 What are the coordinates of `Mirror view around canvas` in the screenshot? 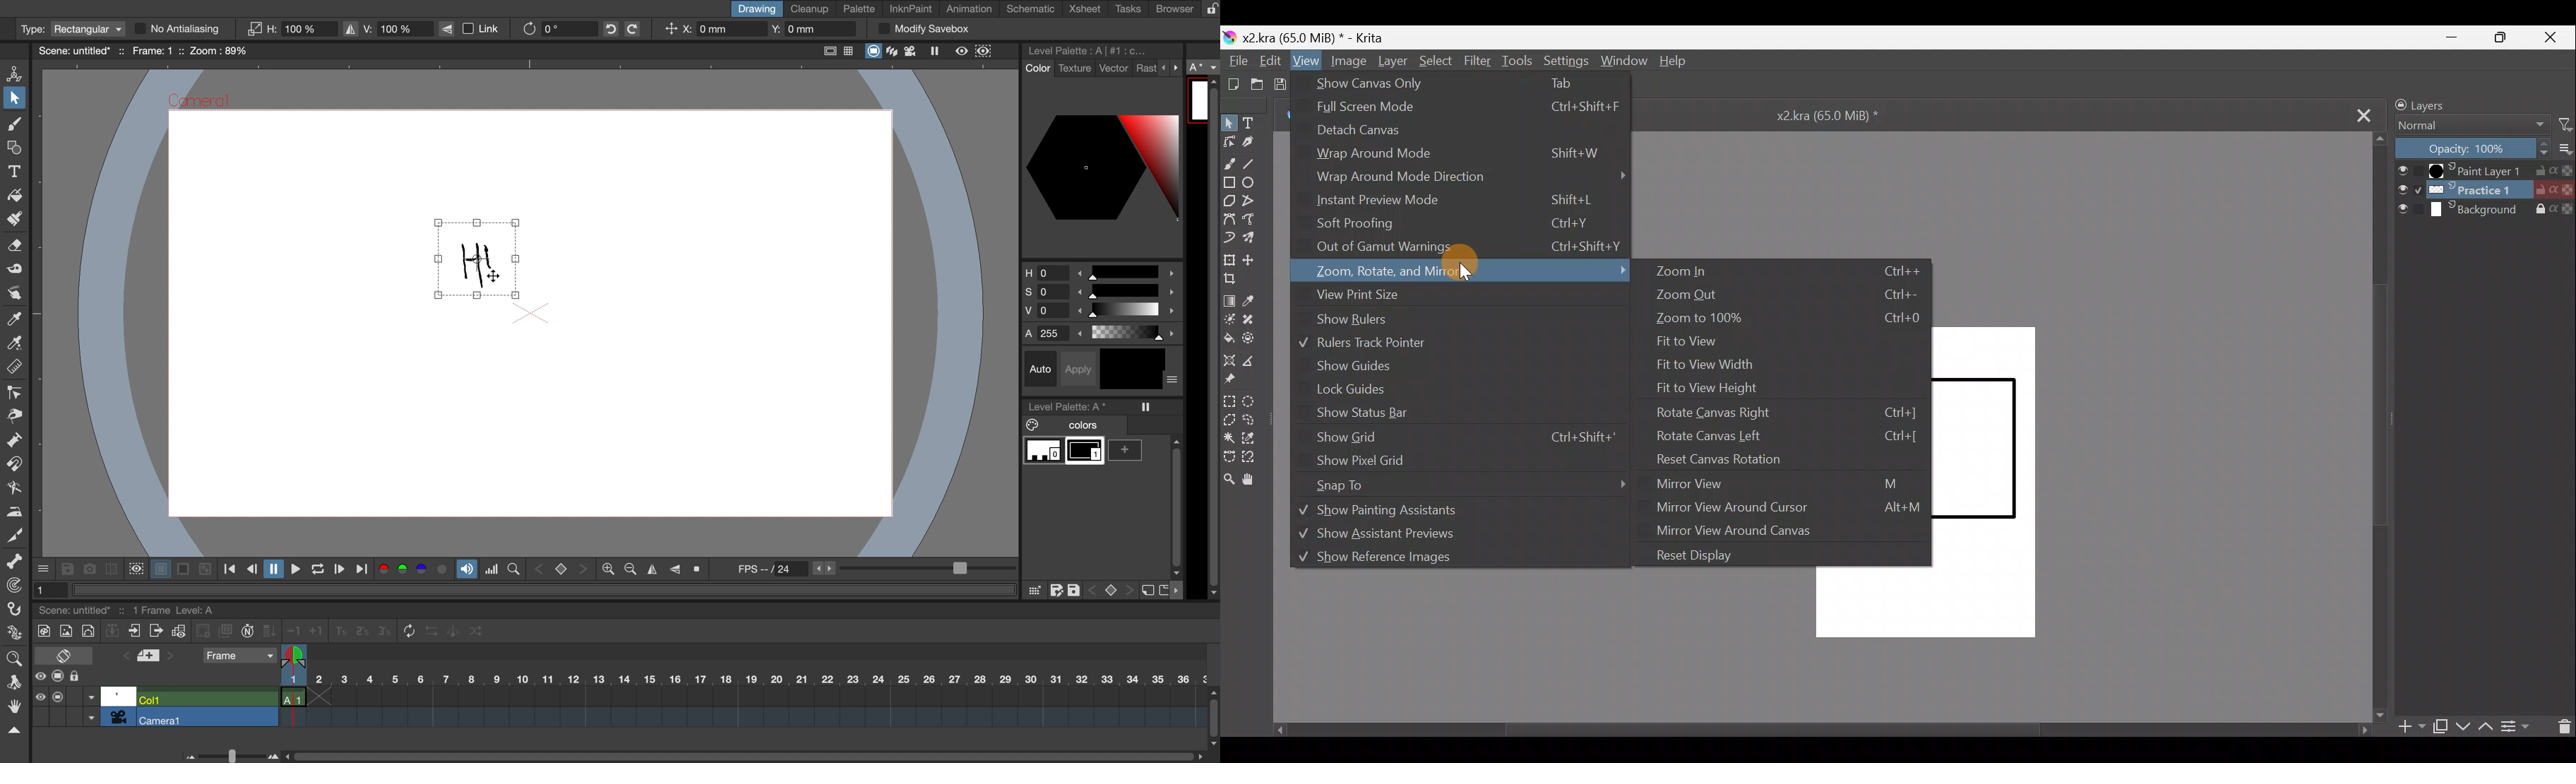 It's located at (1748, 531).